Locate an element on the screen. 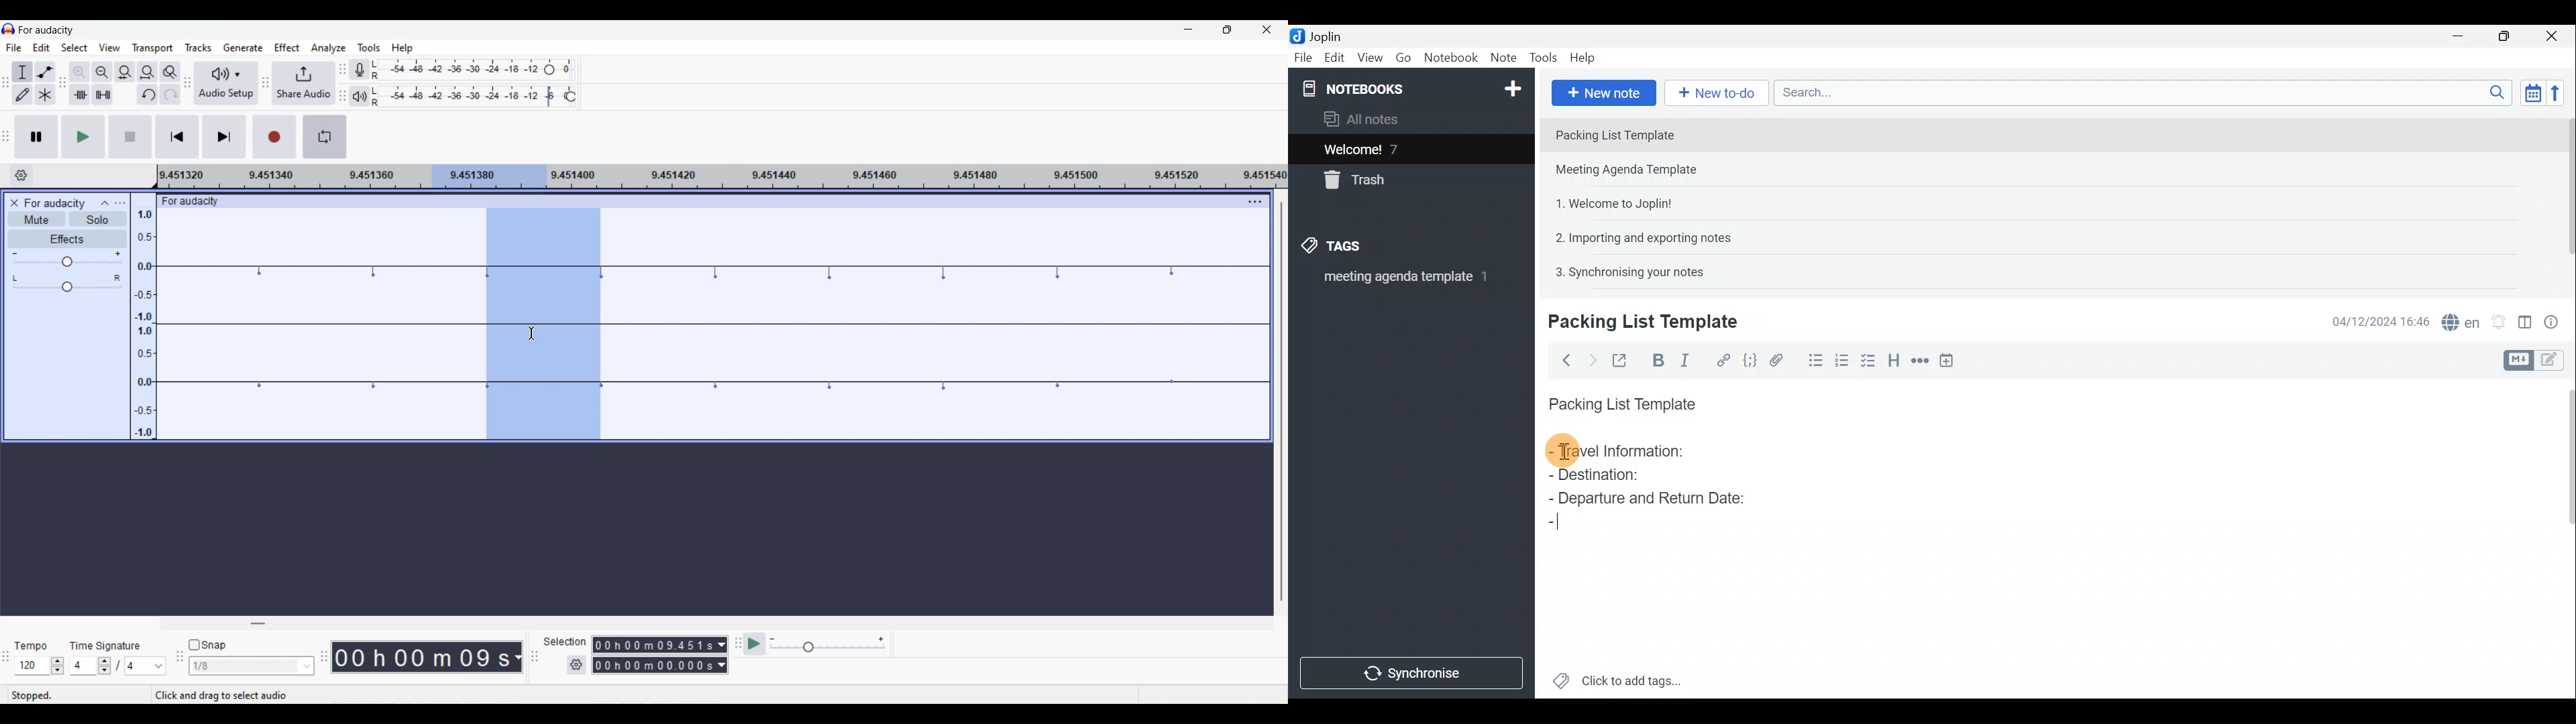  For audacity is located at coordinates (199, 201).